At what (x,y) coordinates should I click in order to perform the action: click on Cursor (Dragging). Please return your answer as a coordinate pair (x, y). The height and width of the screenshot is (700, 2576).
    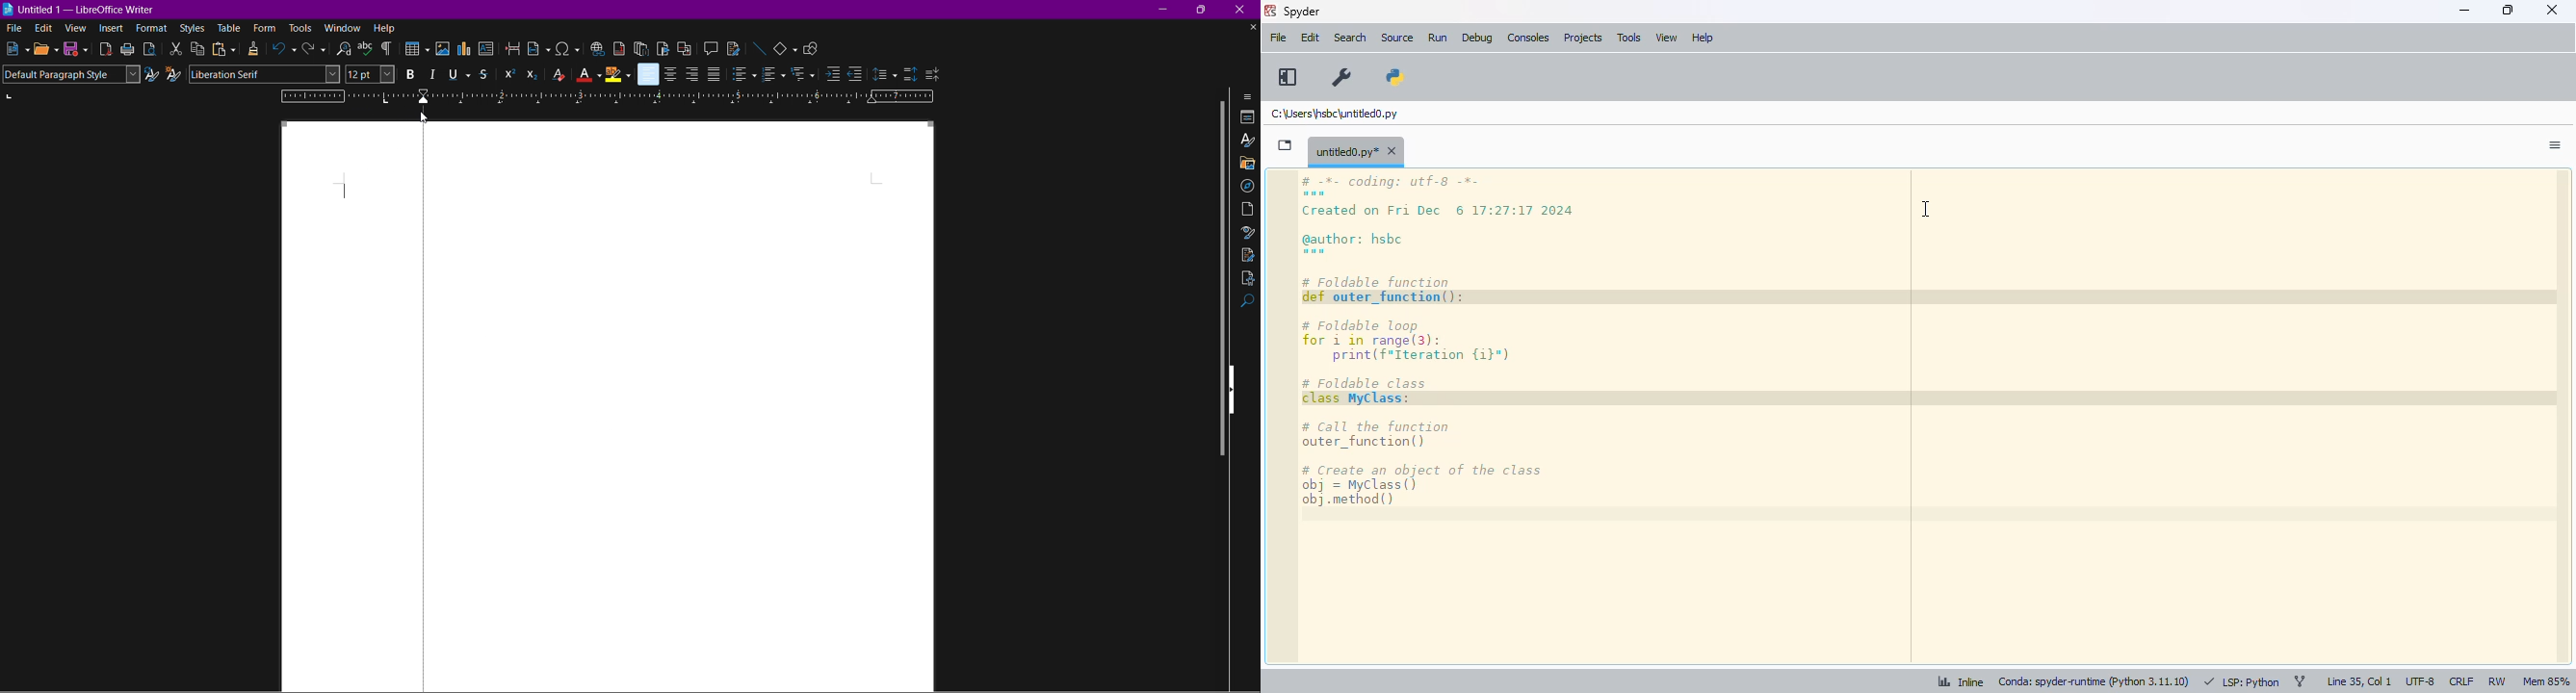
    Looking at the image, I should click on (422, 116).